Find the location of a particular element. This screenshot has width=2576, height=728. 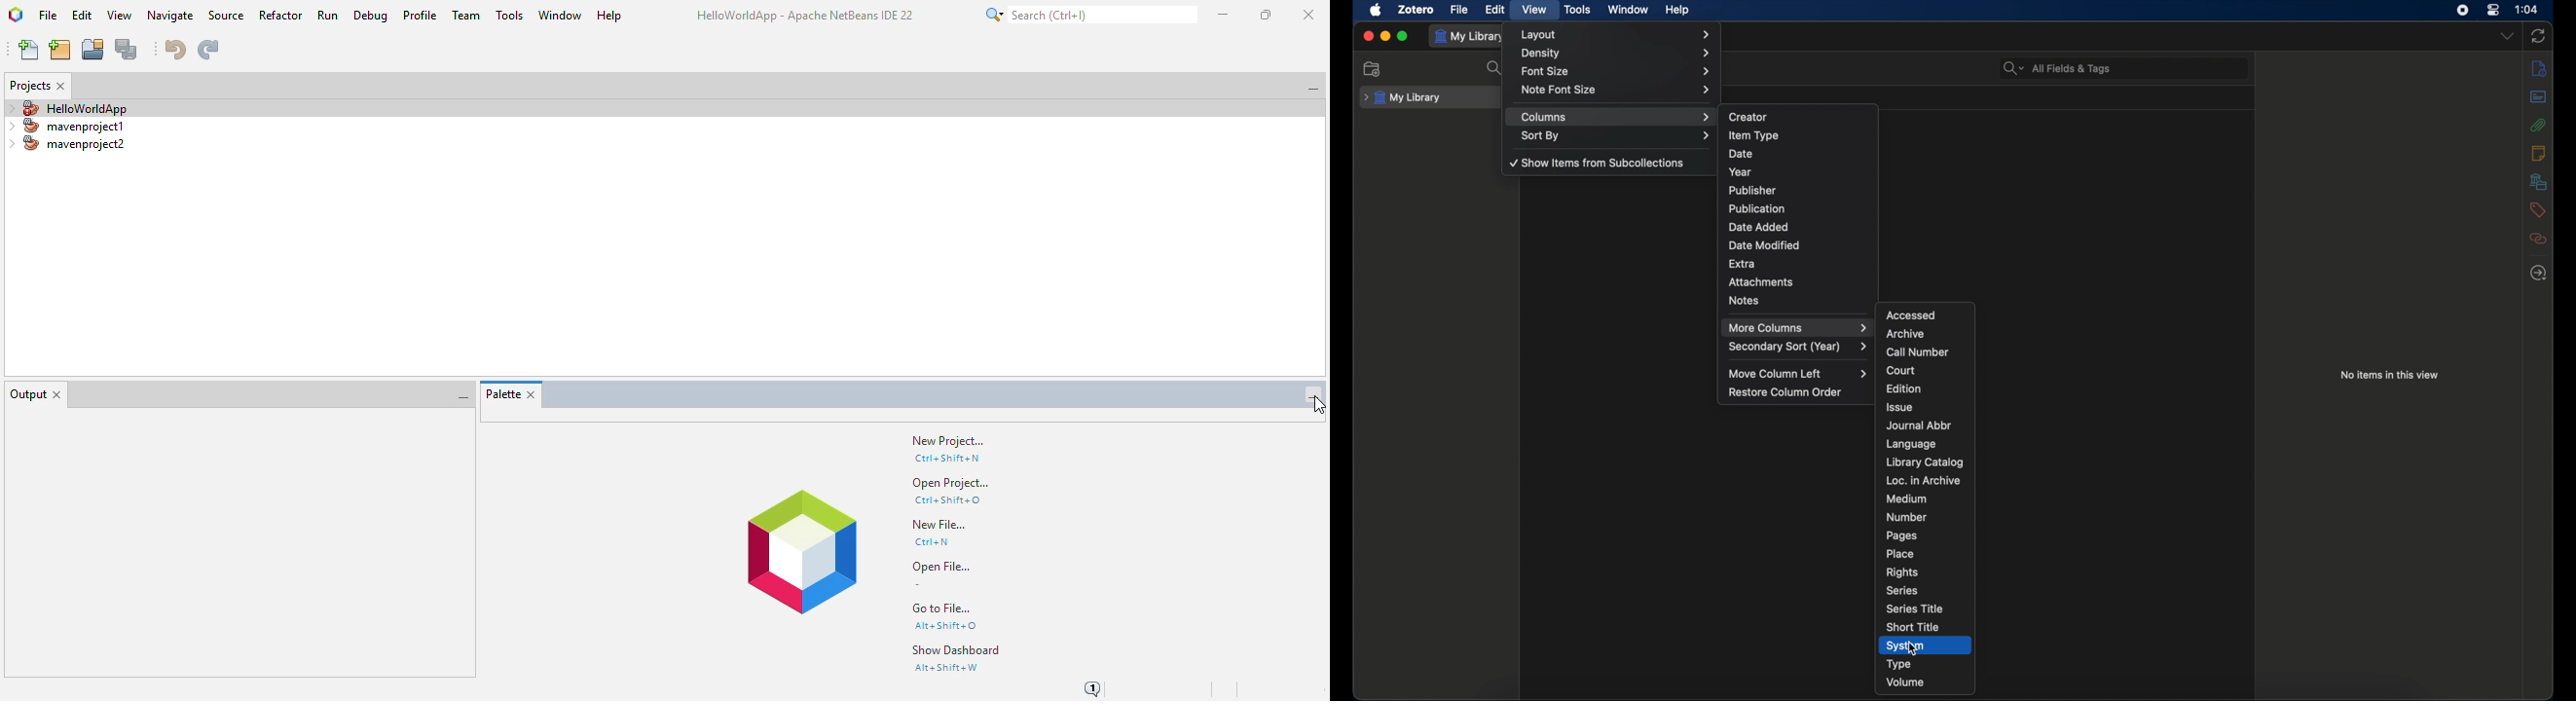

publication is located at coordinates (1757, 208).